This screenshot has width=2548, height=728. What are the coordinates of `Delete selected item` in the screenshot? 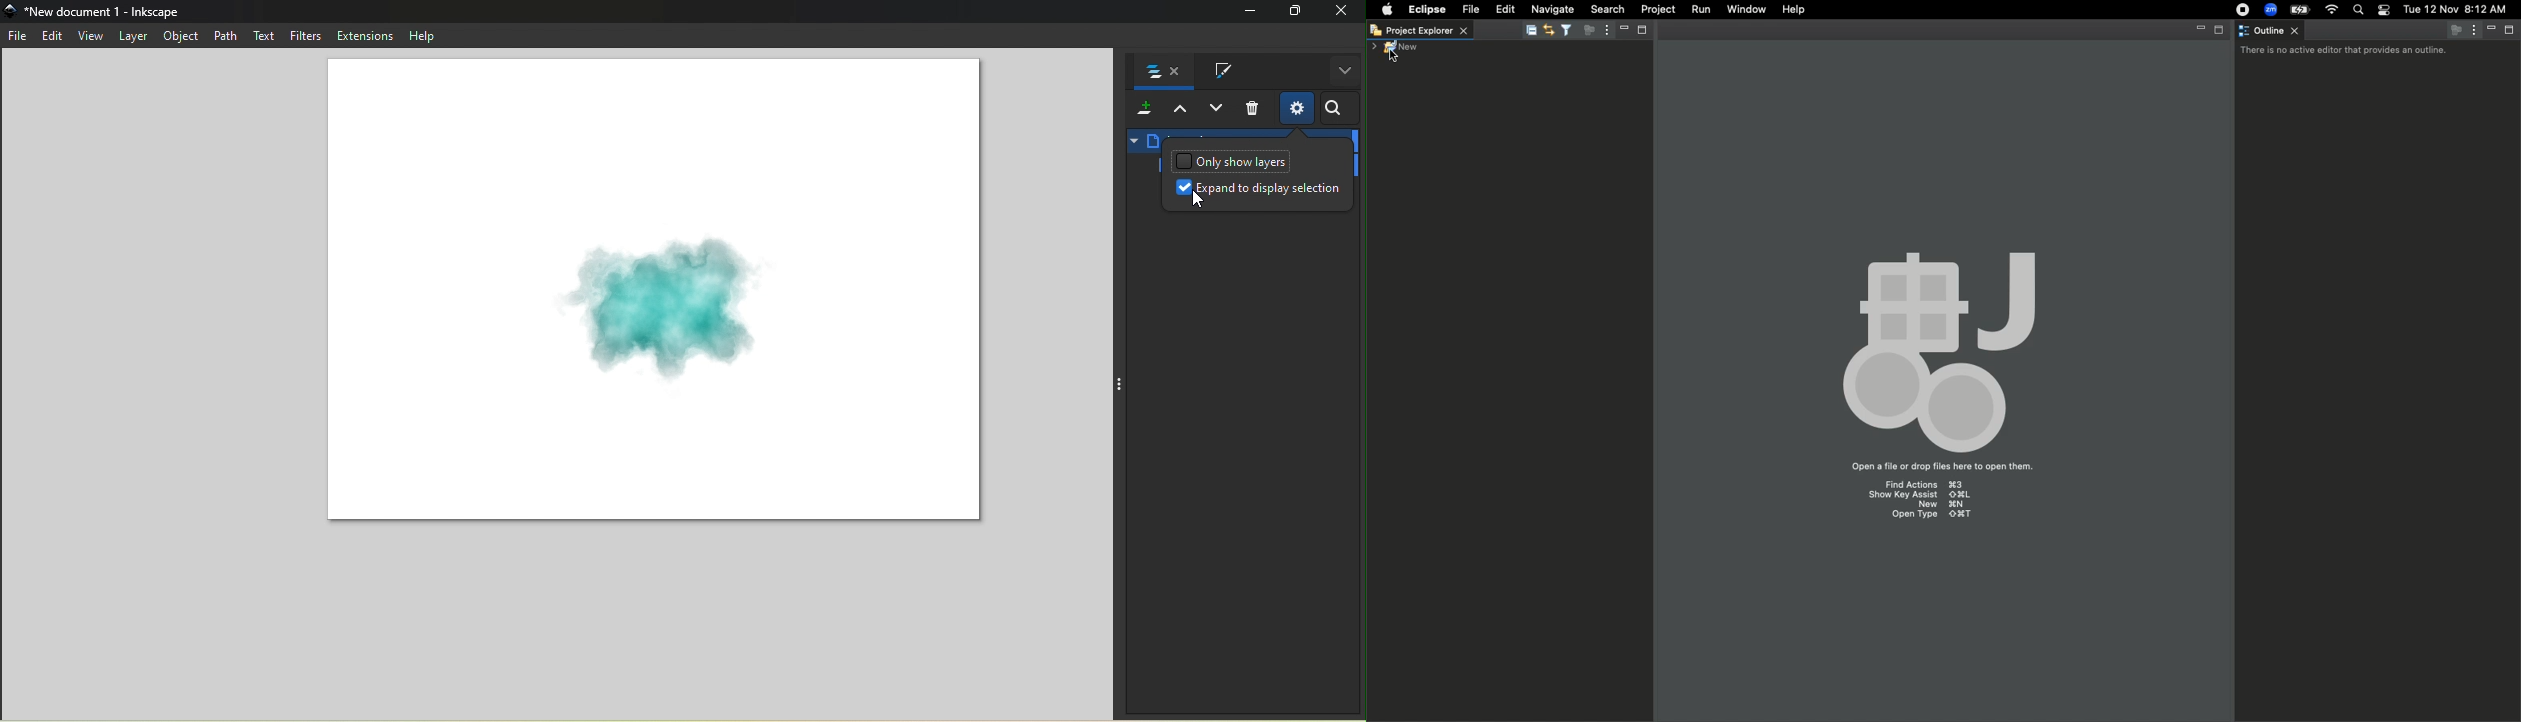 It's located at (1253, 110).